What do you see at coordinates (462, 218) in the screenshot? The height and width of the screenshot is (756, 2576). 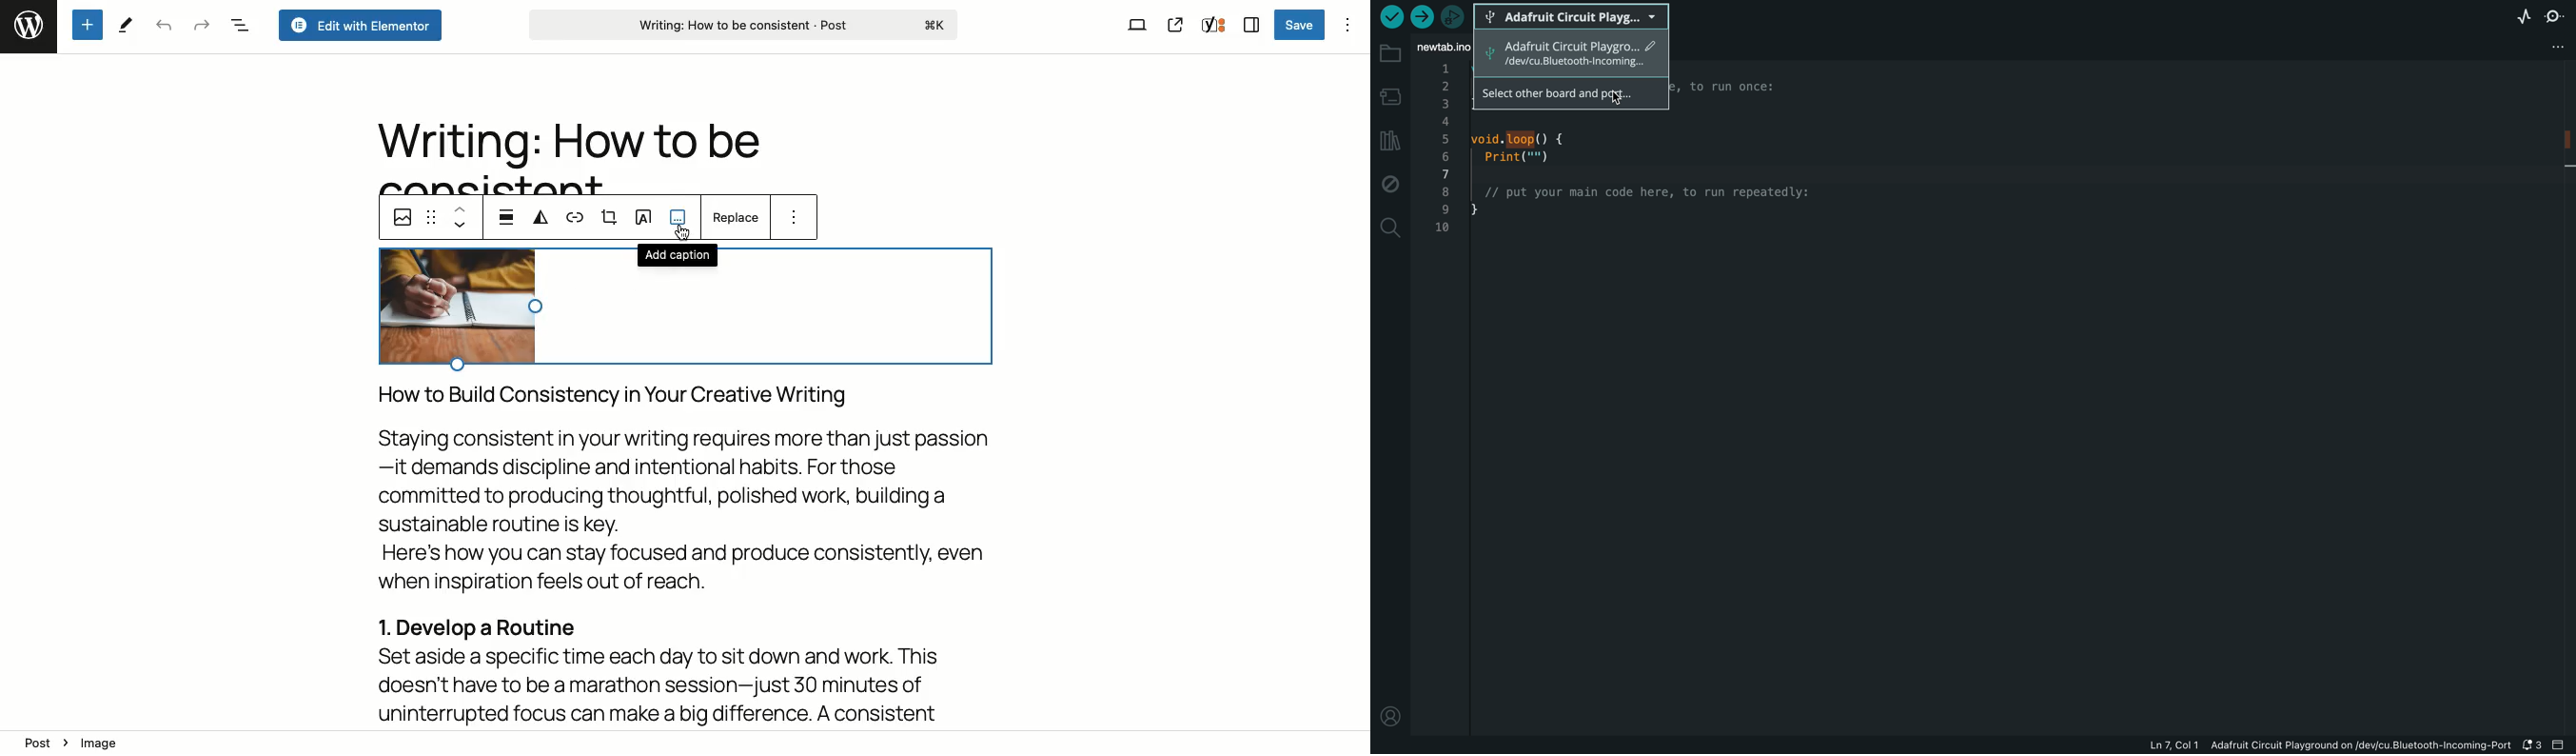 I see `Move up down` at bounding box center [462, 218].